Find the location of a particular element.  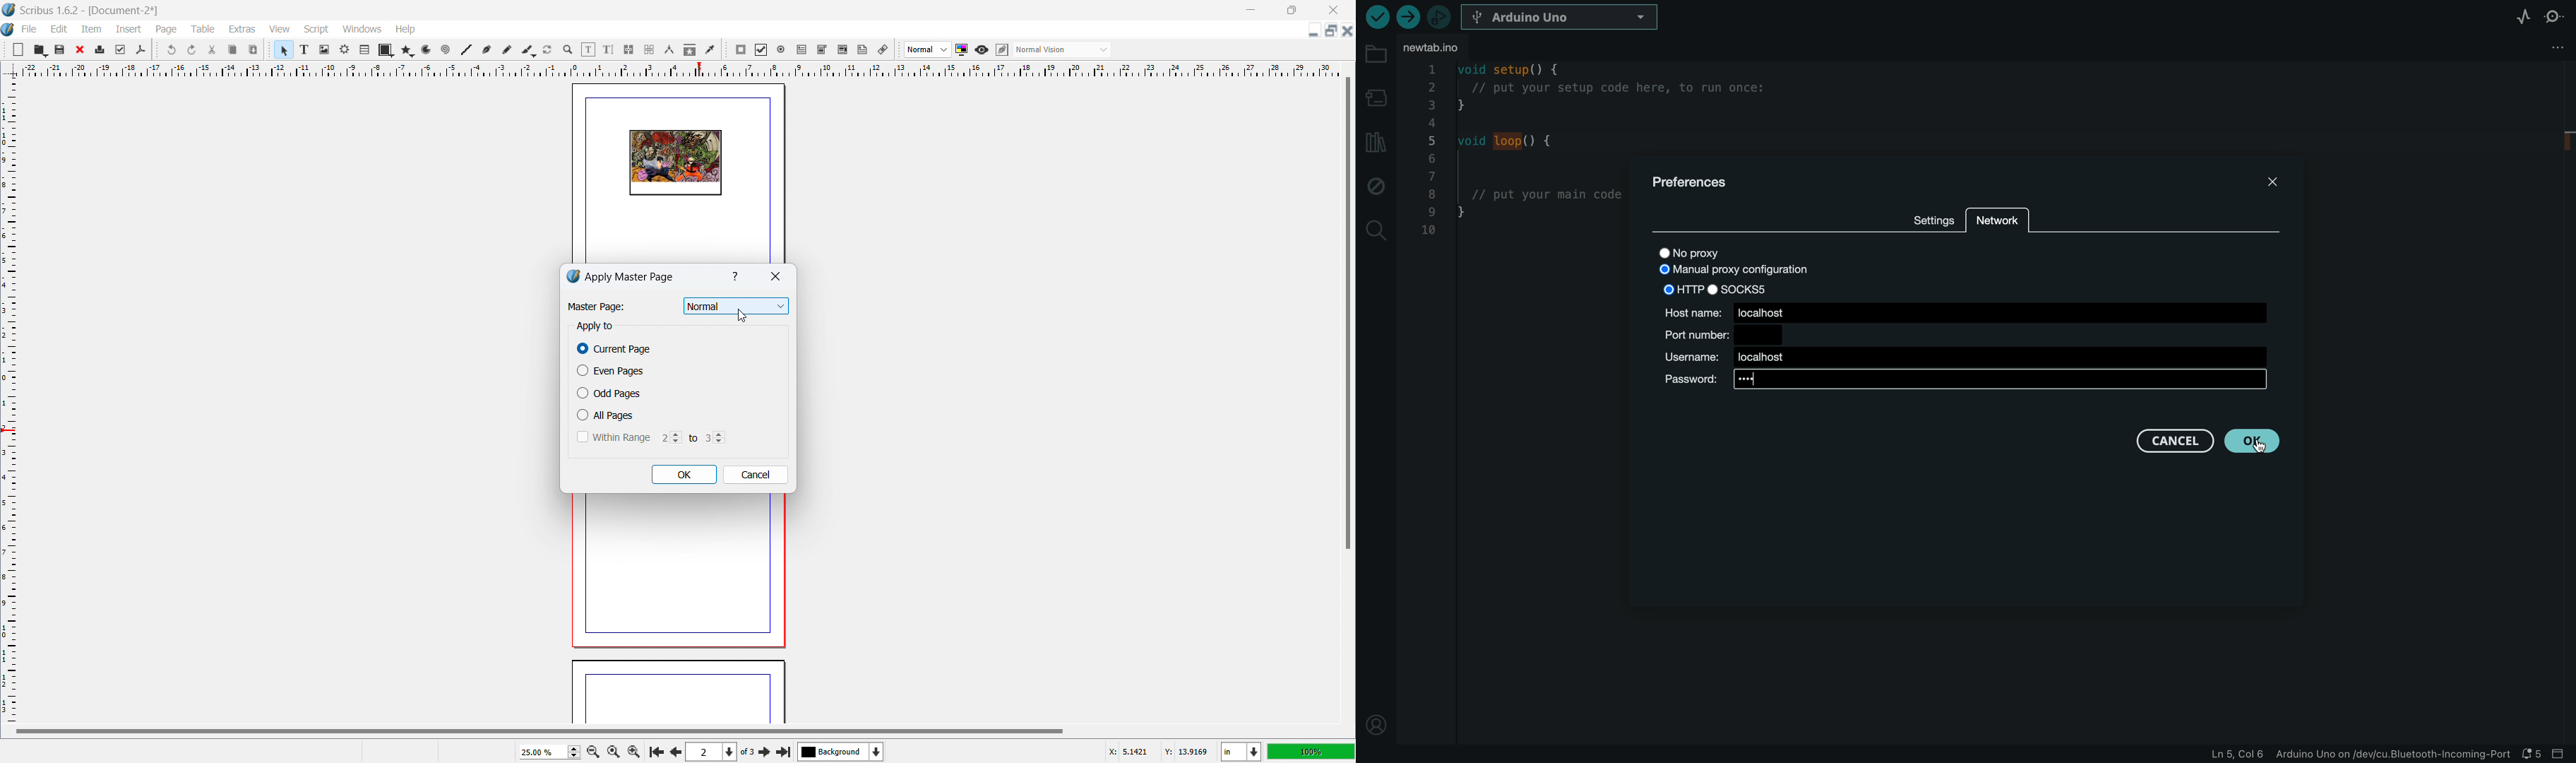

move toolbox is located at coordinates (5, 48).